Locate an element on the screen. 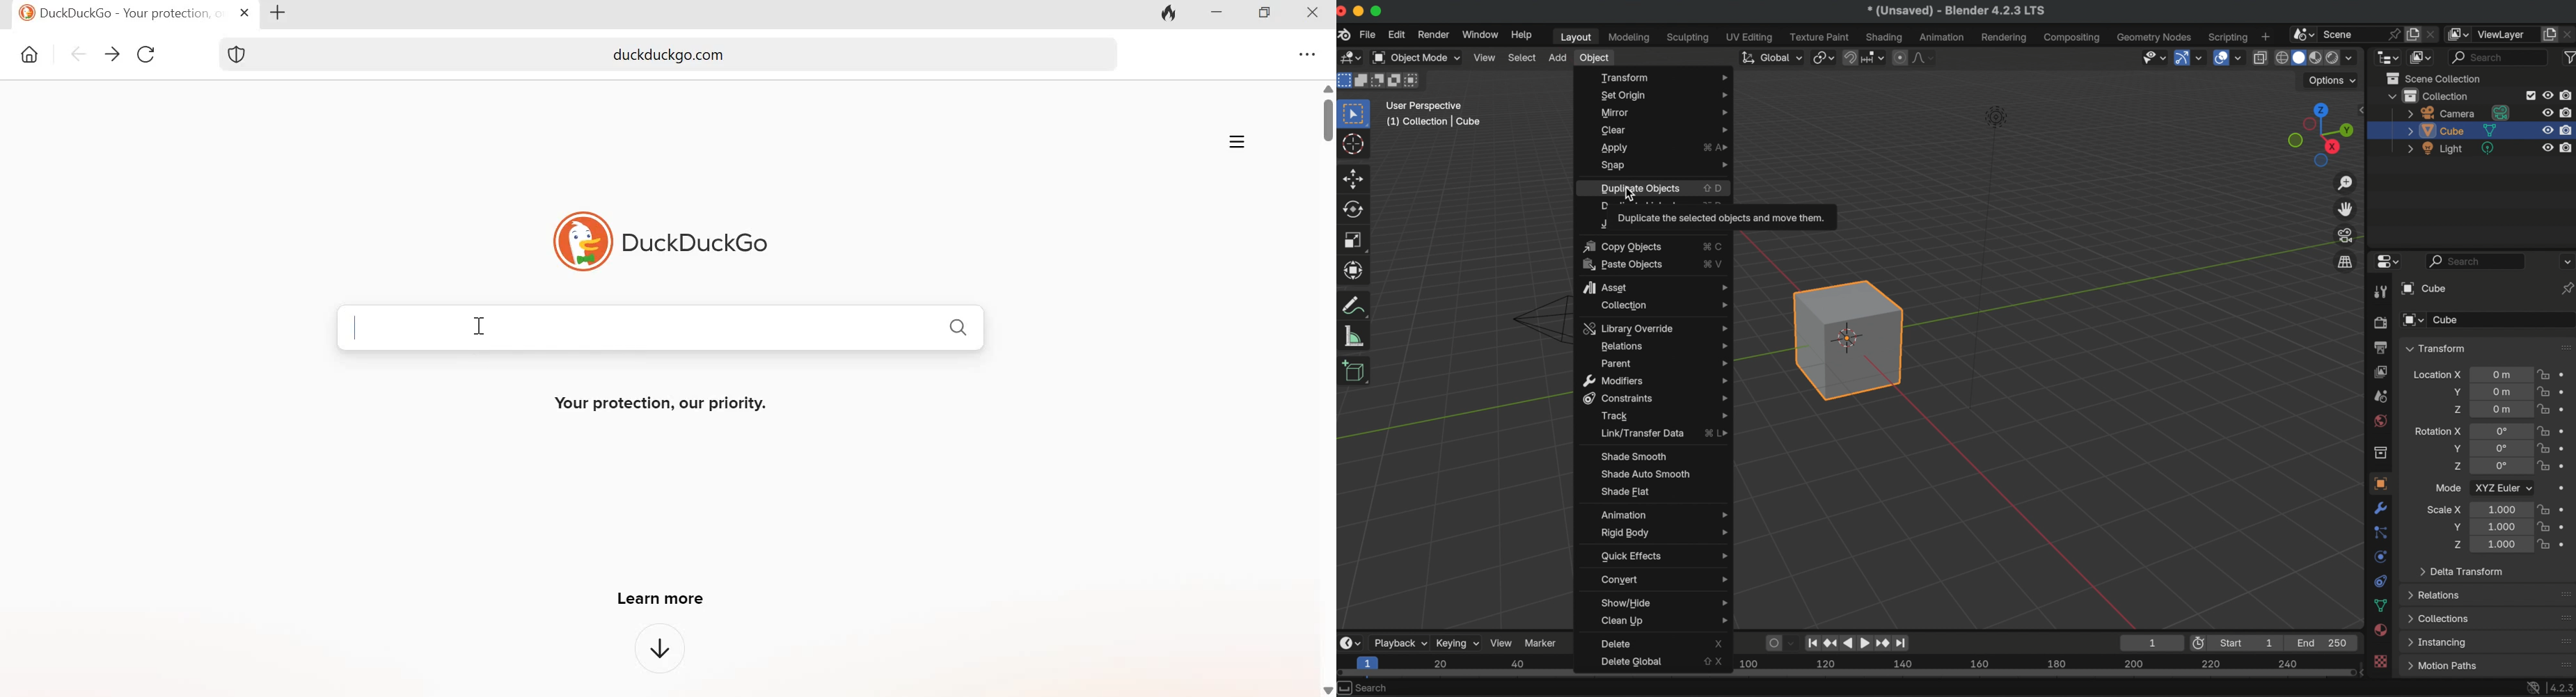 Image resolution: width=2576 pixels, height=700 pixels. go forward one page is located at coordinates (111, 54).